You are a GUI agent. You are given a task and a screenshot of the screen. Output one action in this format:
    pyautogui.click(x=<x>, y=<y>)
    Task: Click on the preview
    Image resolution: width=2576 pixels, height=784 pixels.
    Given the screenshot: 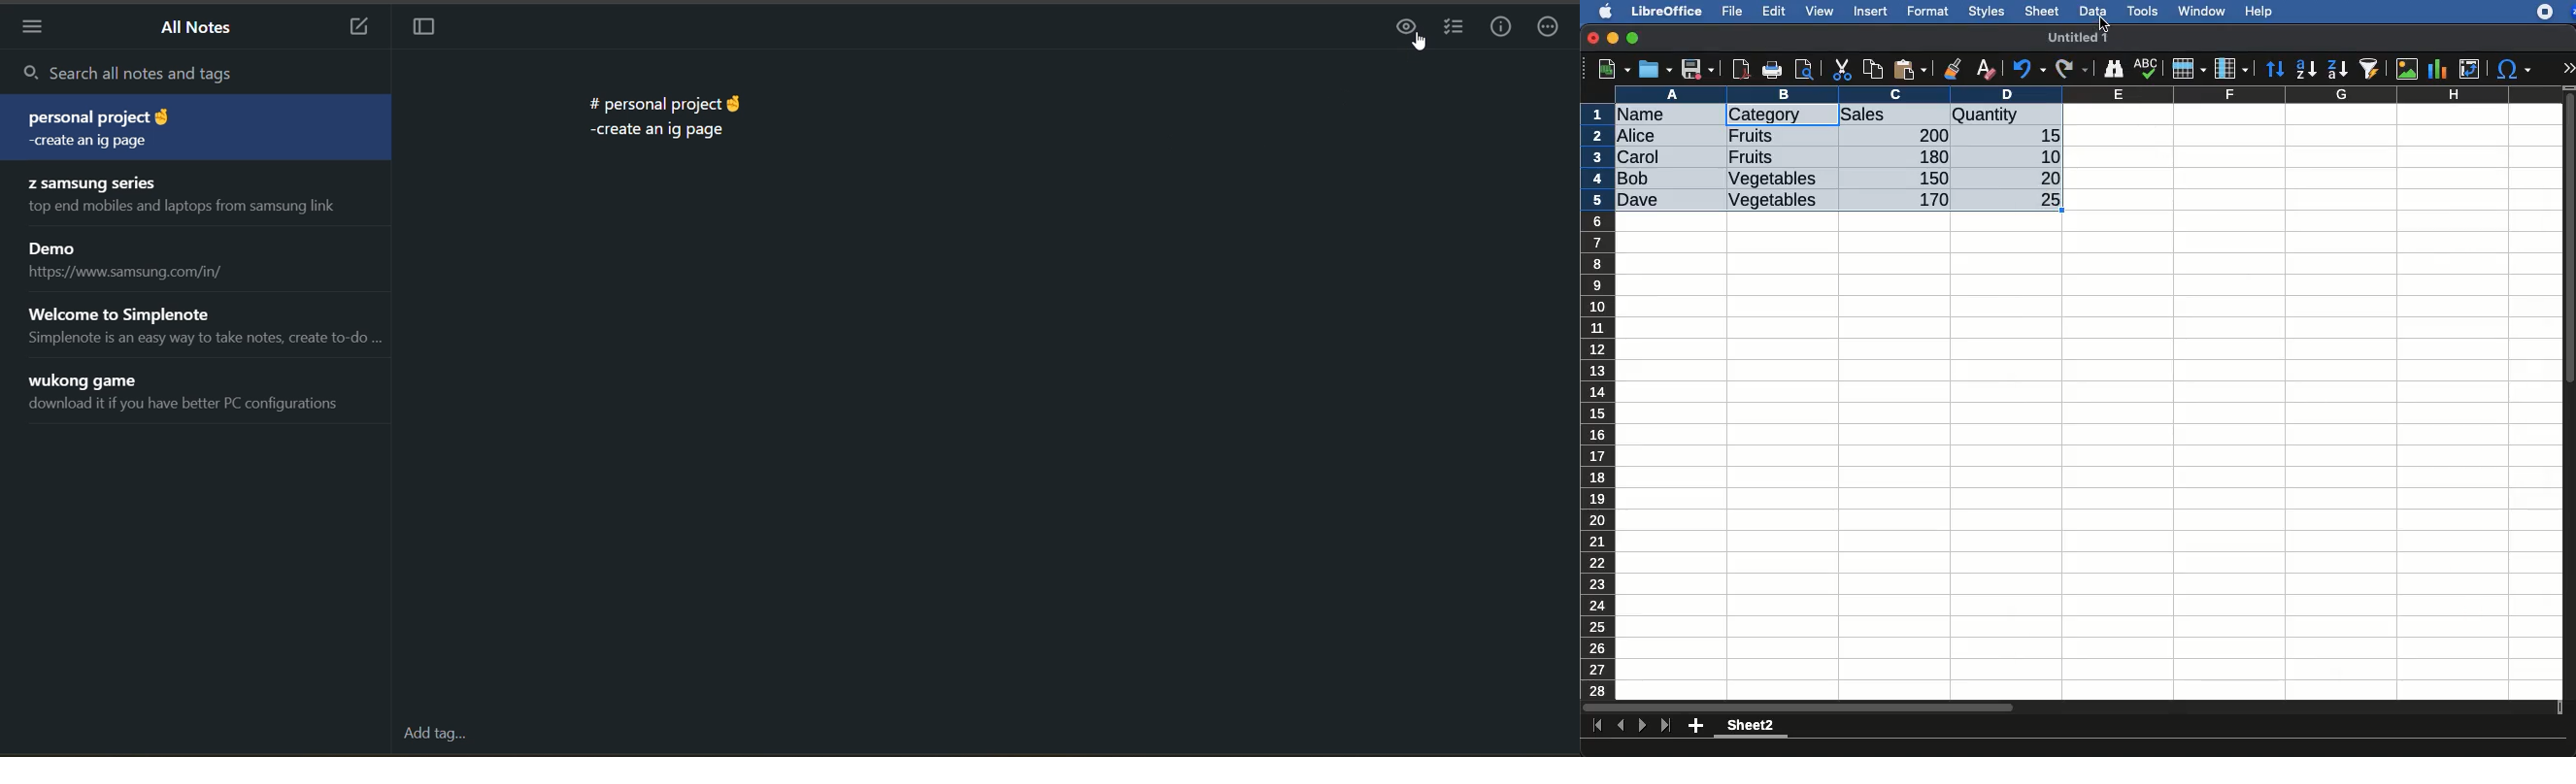 What is the action you would take?
    pyautogui.click(x=1405, y=26)
    